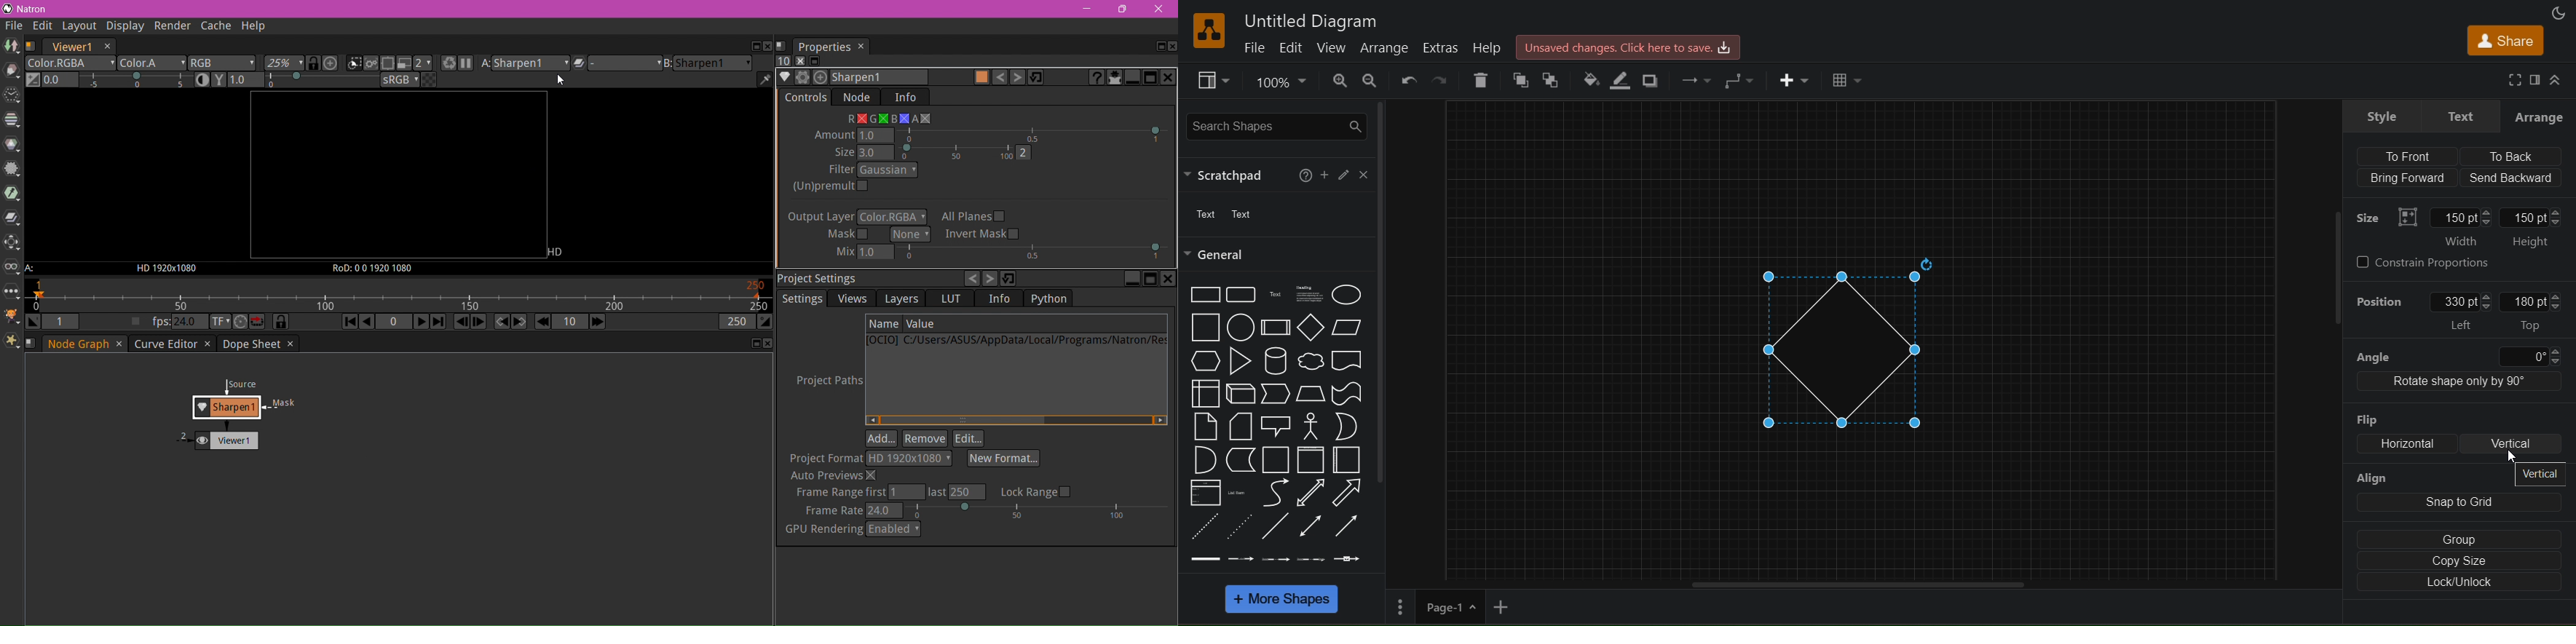  Describe the element at coordinates (982, 77) in the screenshot. I see `Node color in the nodegraph` at that location.